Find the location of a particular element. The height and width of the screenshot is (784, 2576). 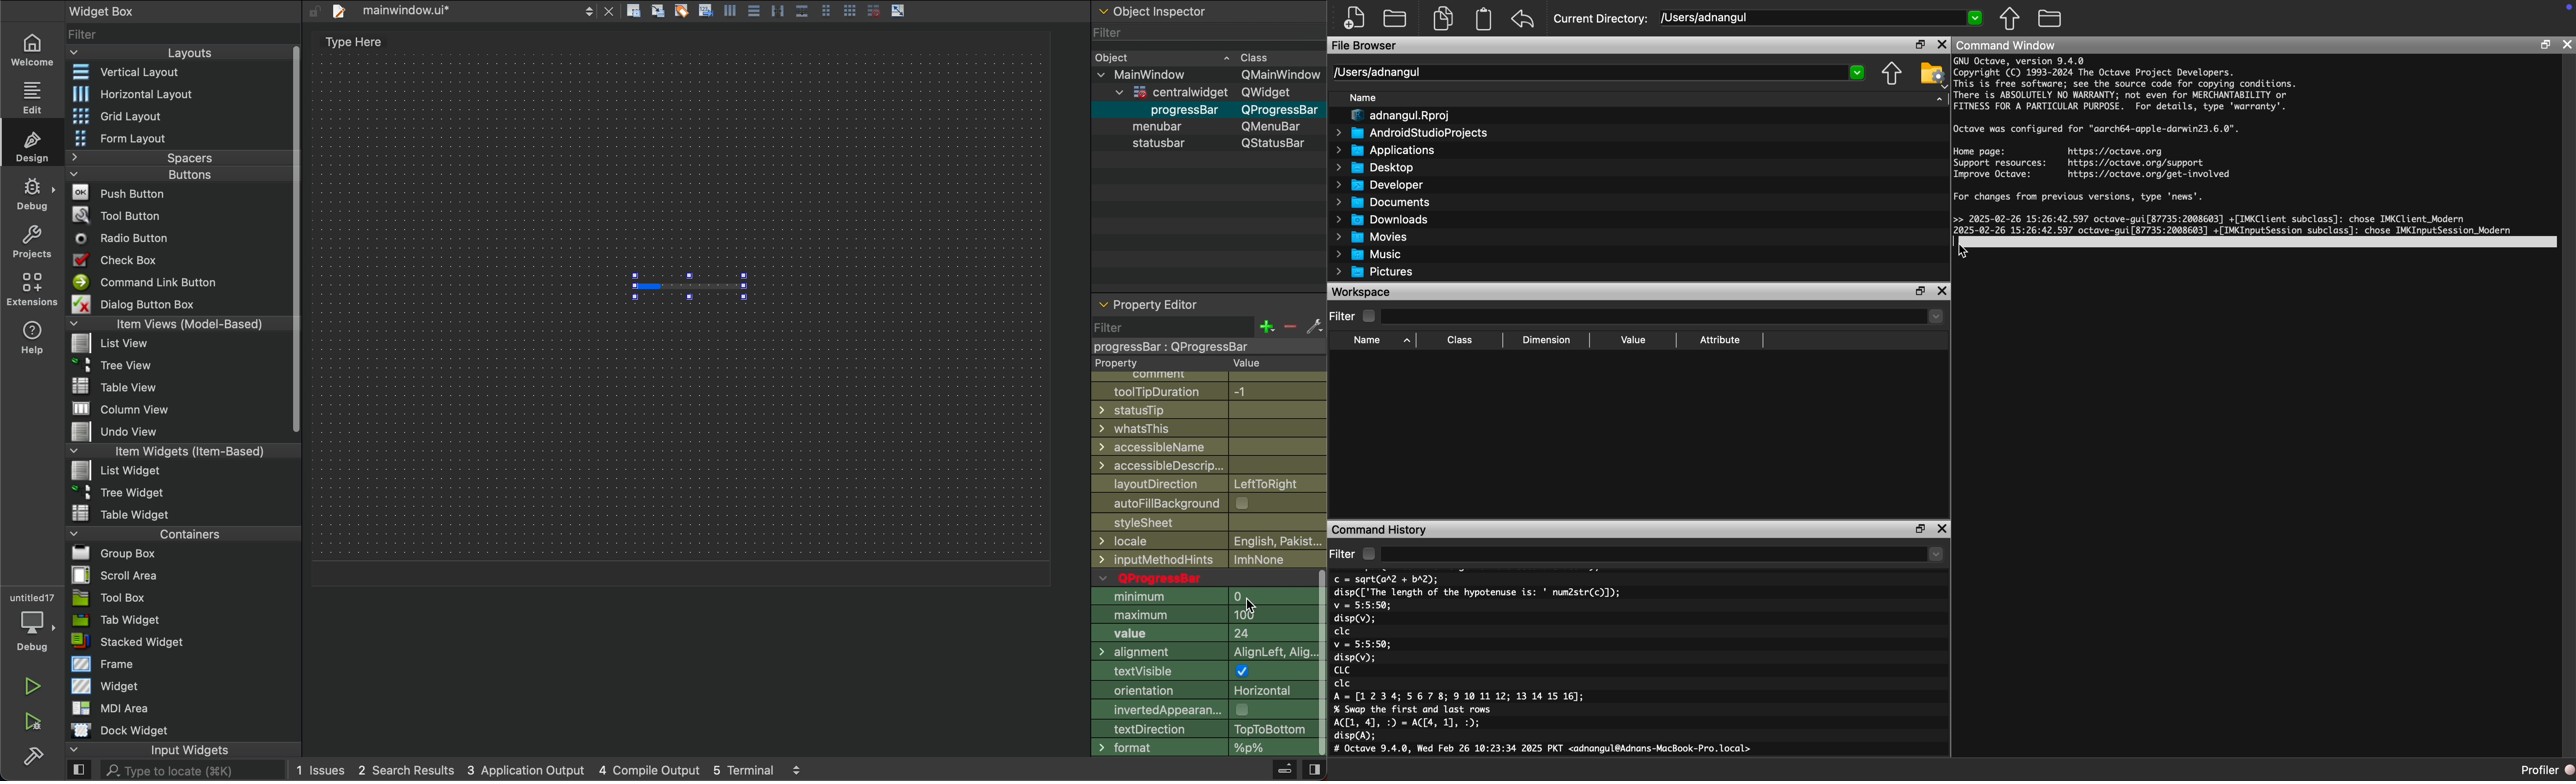

widget box is located at coordinates (133, 10).